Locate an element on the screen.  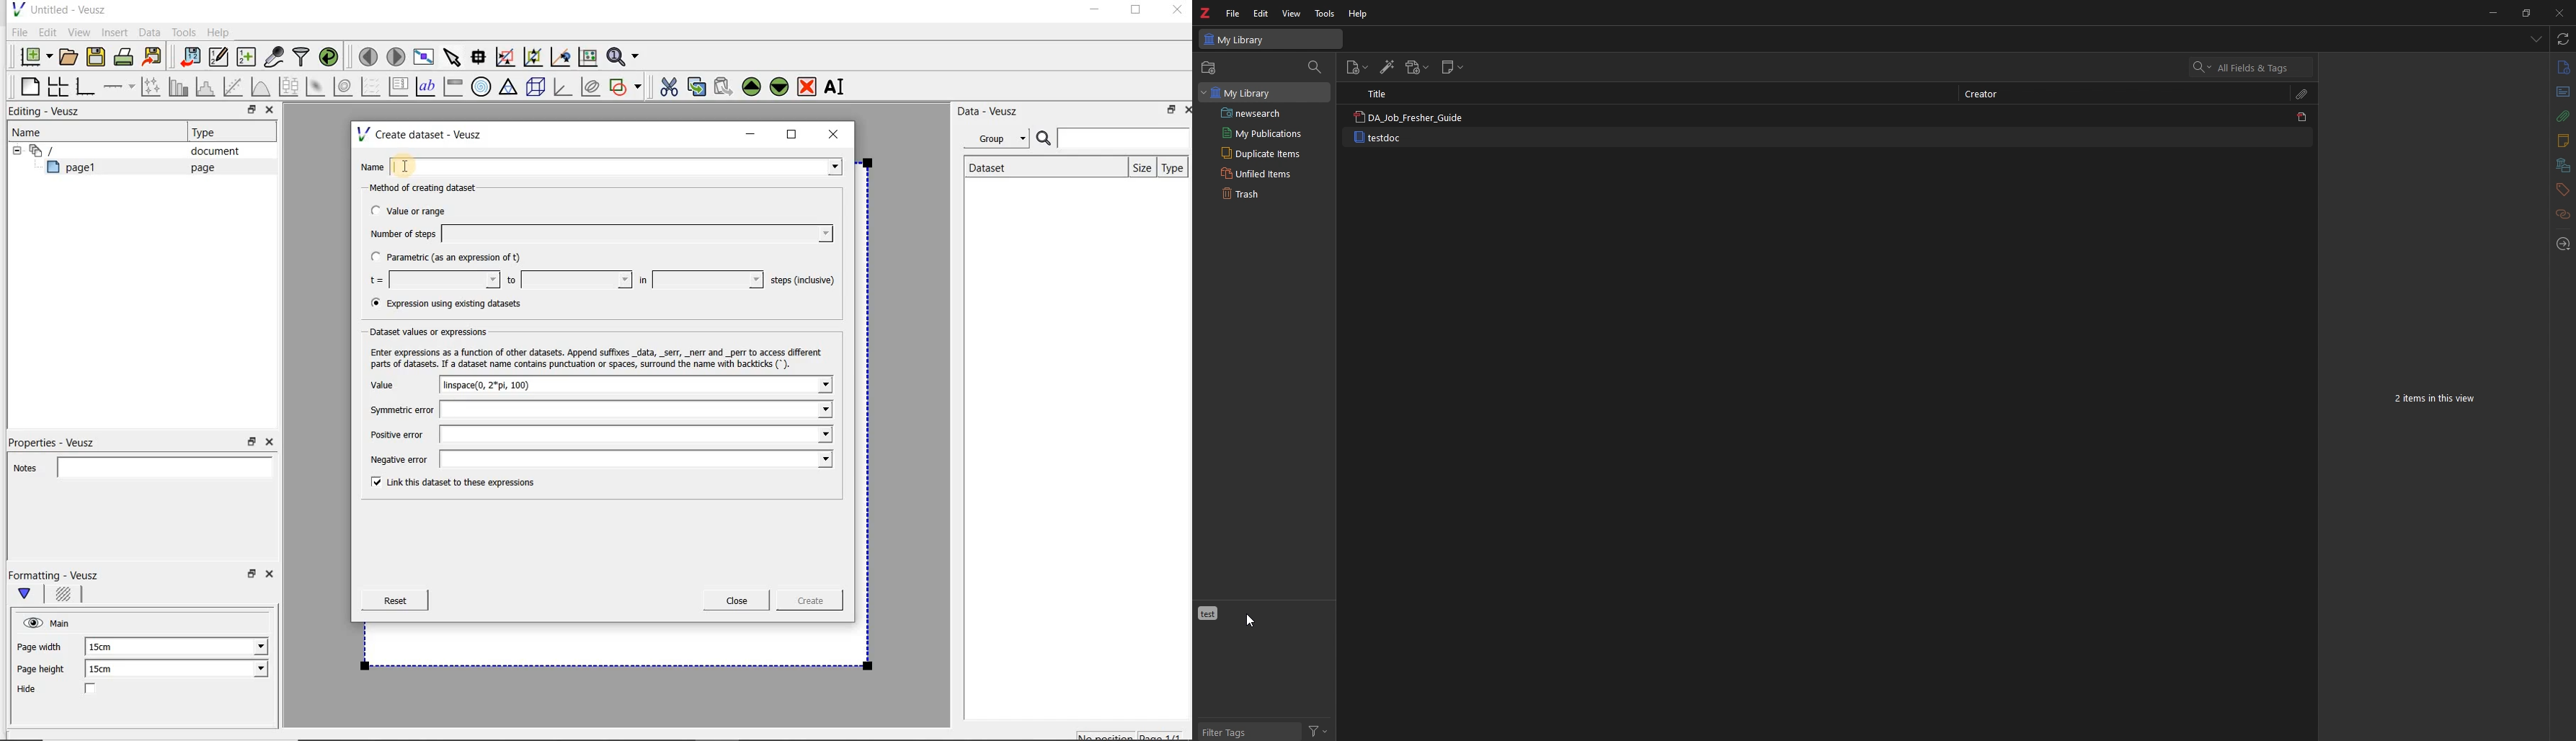
restore down is located at coordinates (252, 442).